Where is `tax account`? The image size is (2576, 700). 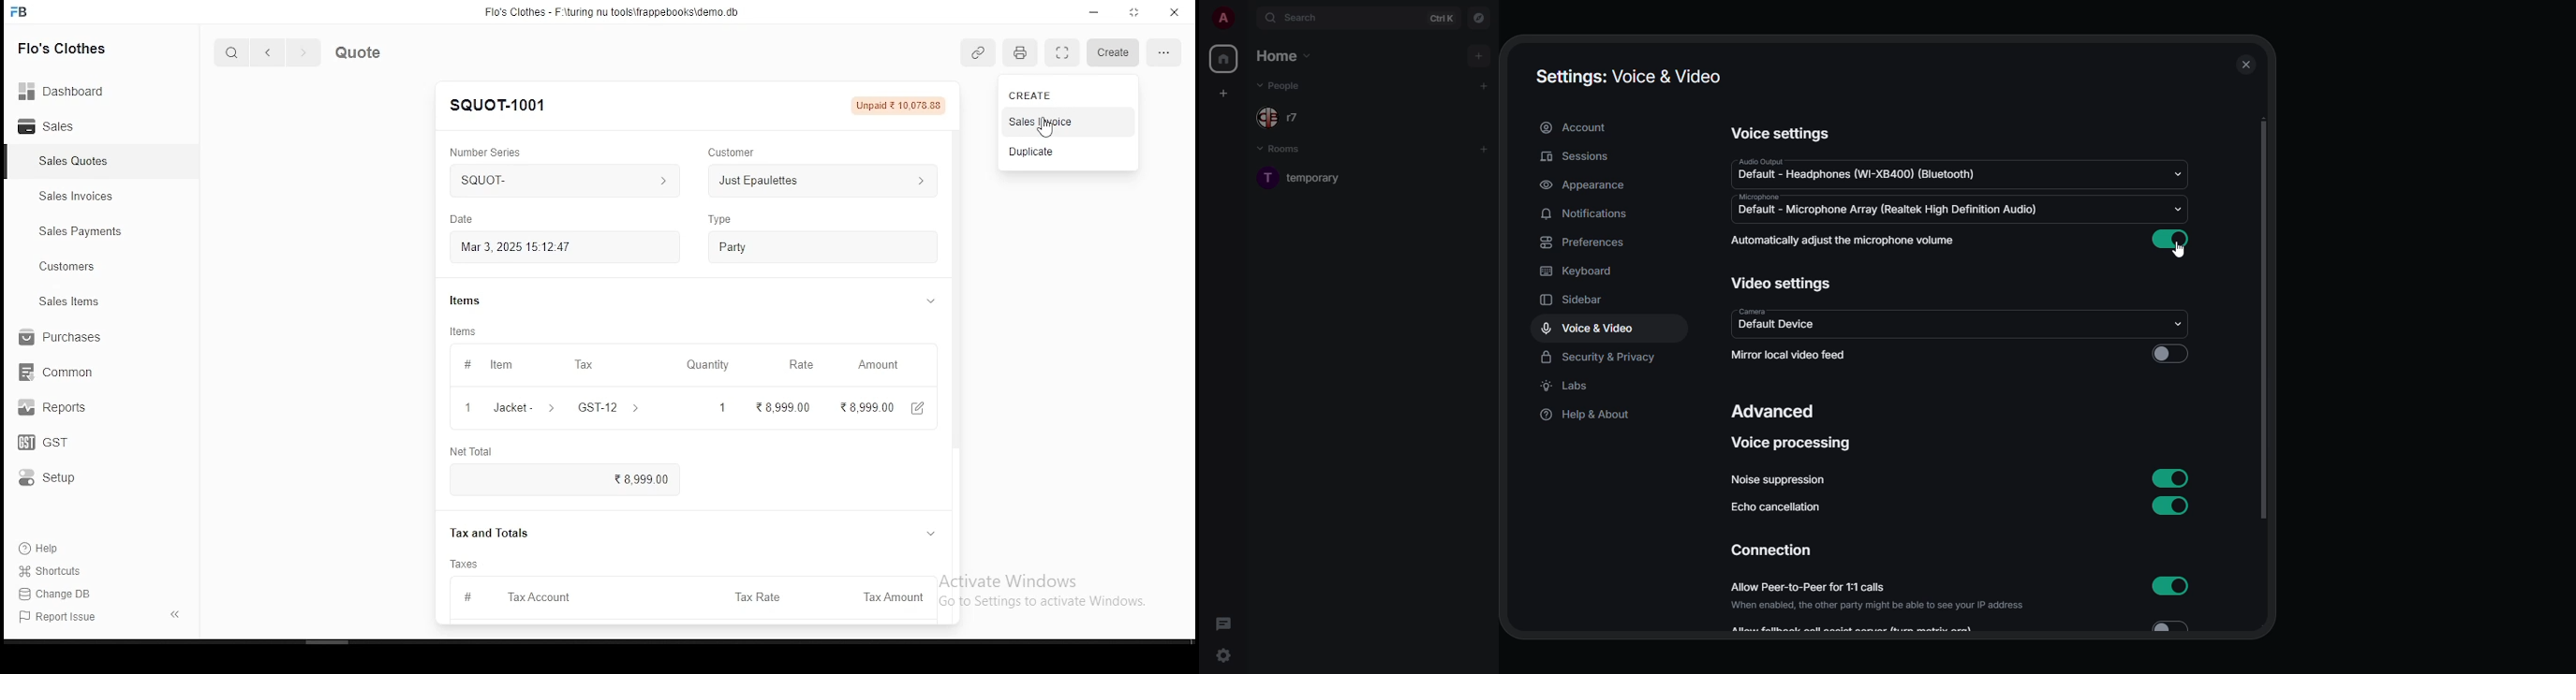 tax account is located at coordinates (523, 597).